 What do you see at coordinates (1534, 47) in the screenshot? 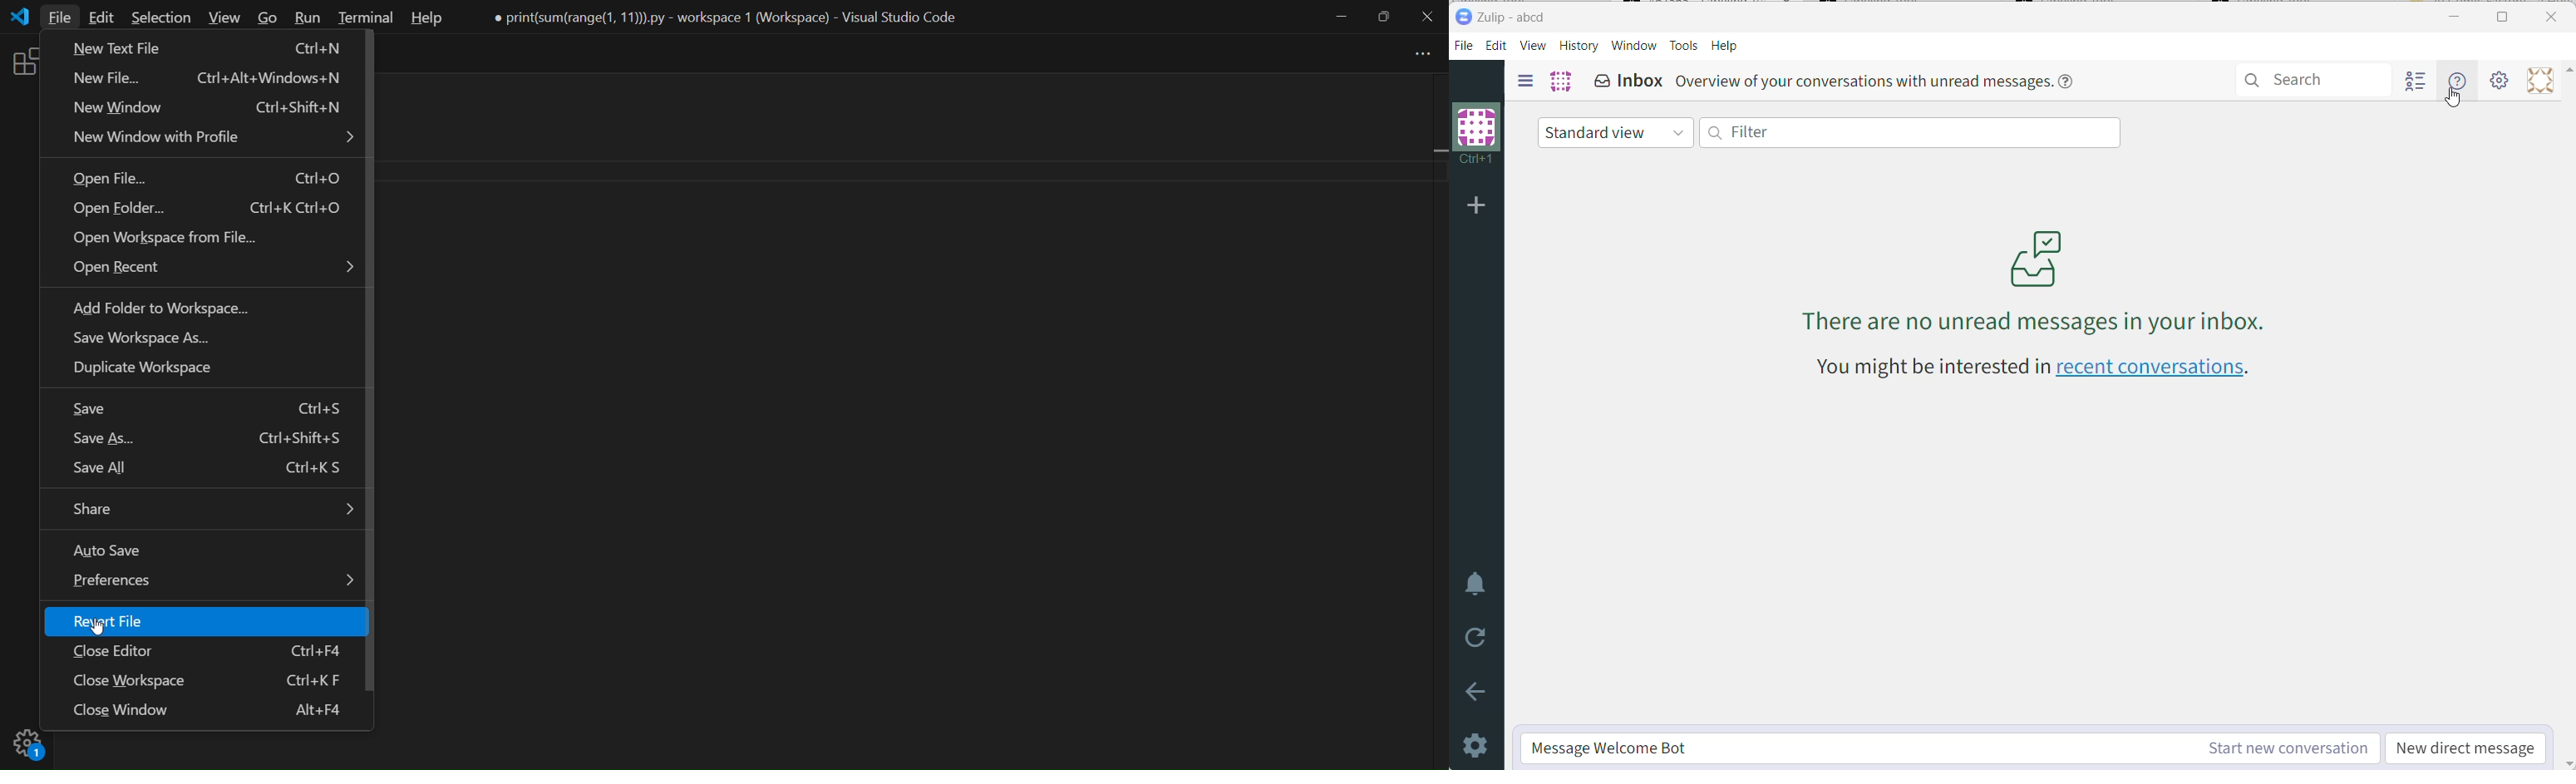
I see `View` at bounding box center [1534, 47].